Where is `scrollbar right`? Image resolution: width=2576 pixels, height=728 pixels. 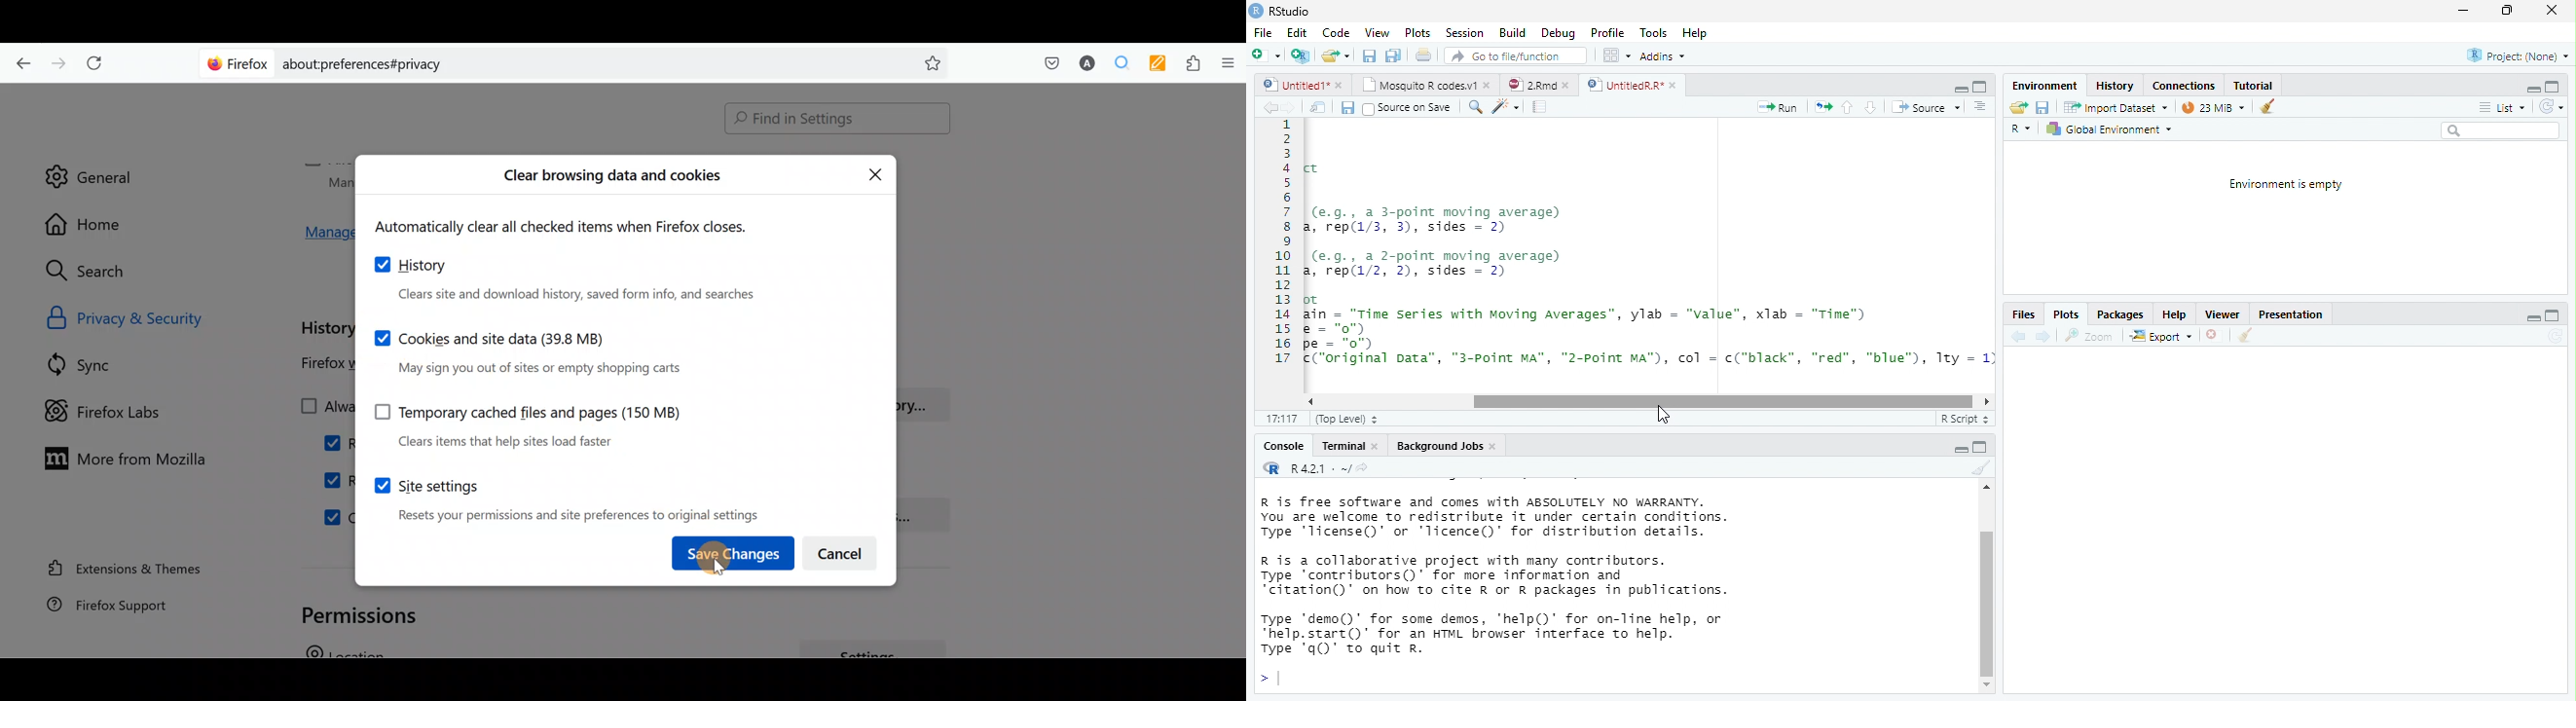 scrollbar right is located at coordinates (1984, 402).